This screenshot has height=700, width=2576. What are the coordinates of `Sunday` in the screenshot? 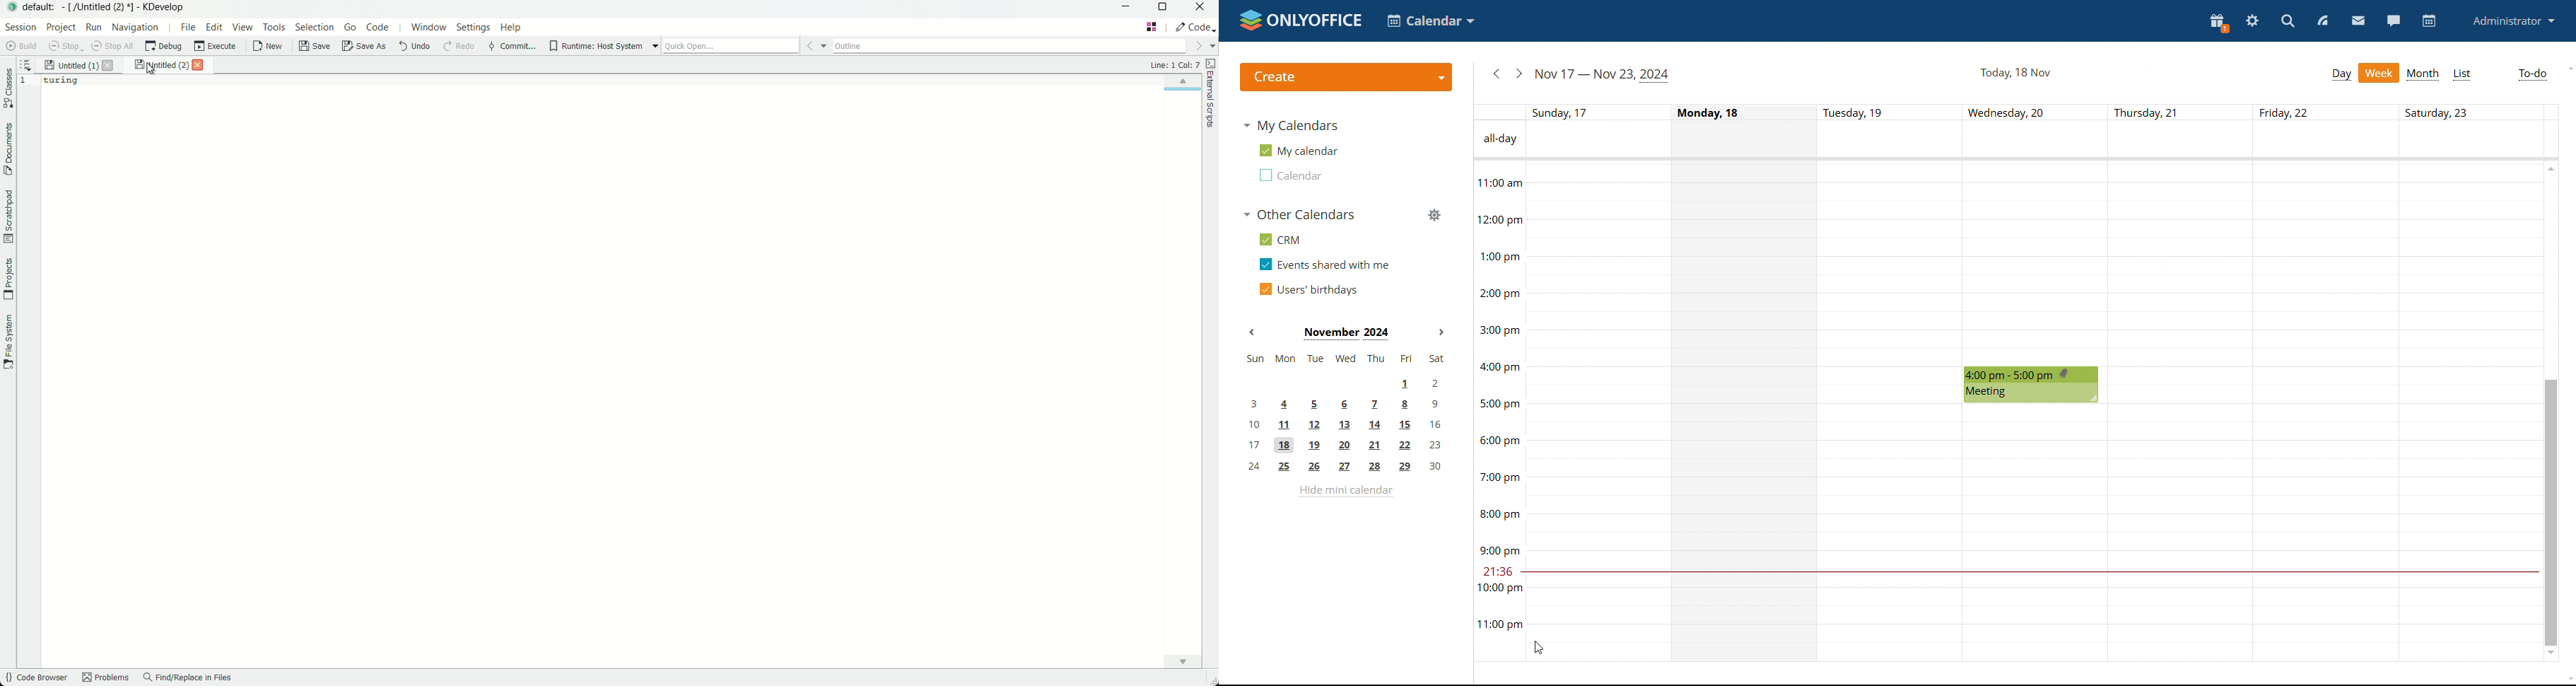 It's located at (1596, 412).